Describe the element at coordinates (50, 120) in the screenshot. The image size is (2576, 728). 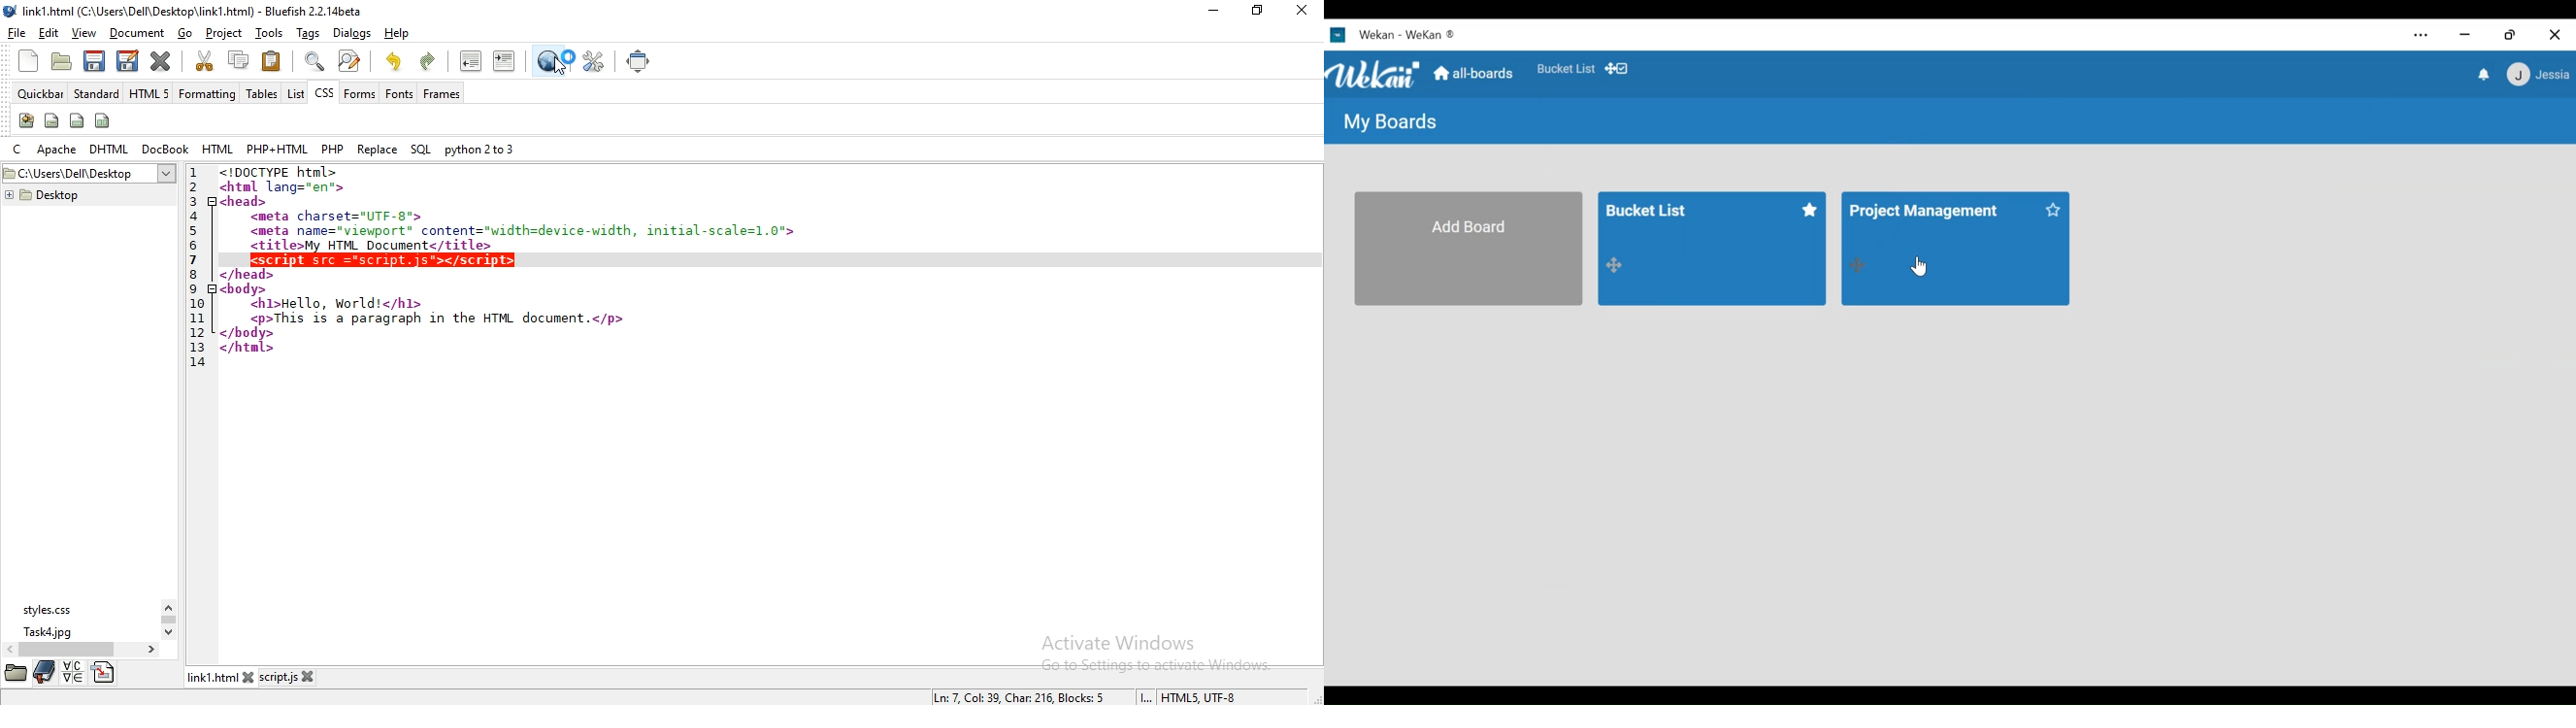
I see `span` at that location.